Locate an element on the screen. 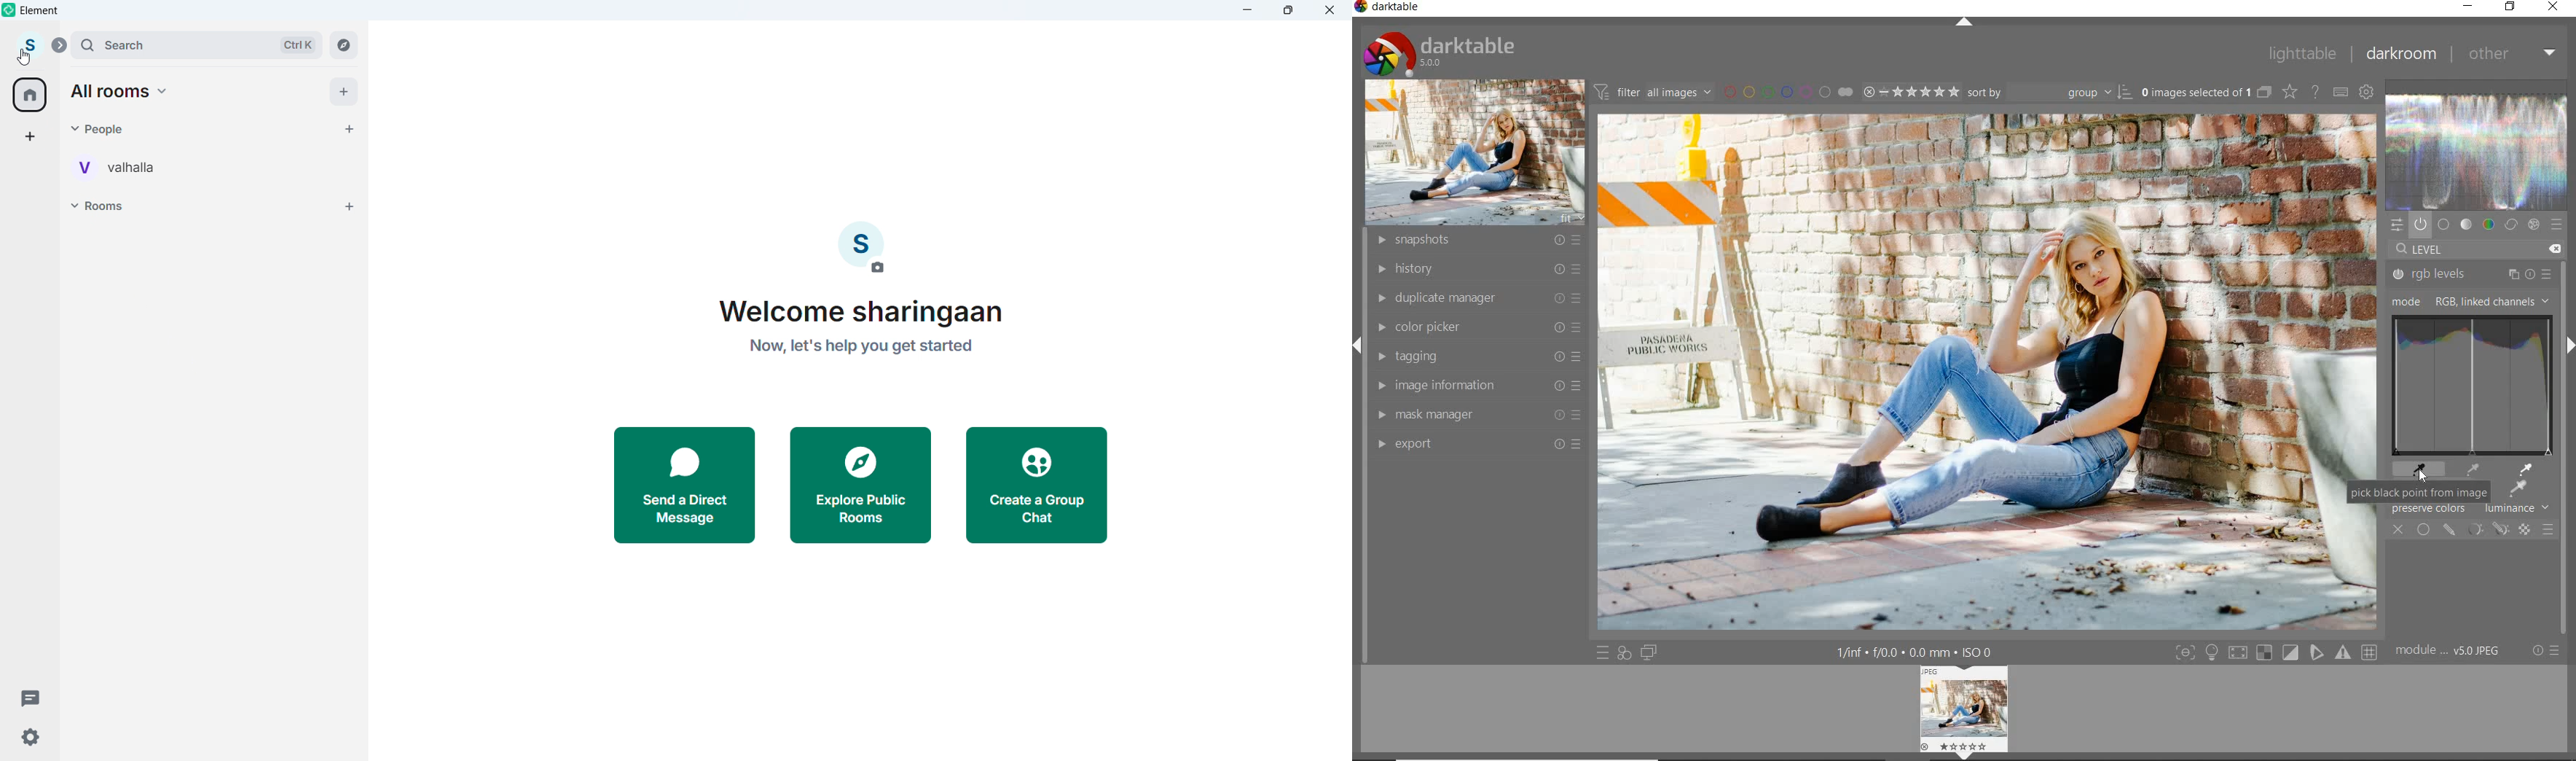 Image resolution: width=2576 pixels, height=784 pixels. Element is located at coordinates (40, 11).